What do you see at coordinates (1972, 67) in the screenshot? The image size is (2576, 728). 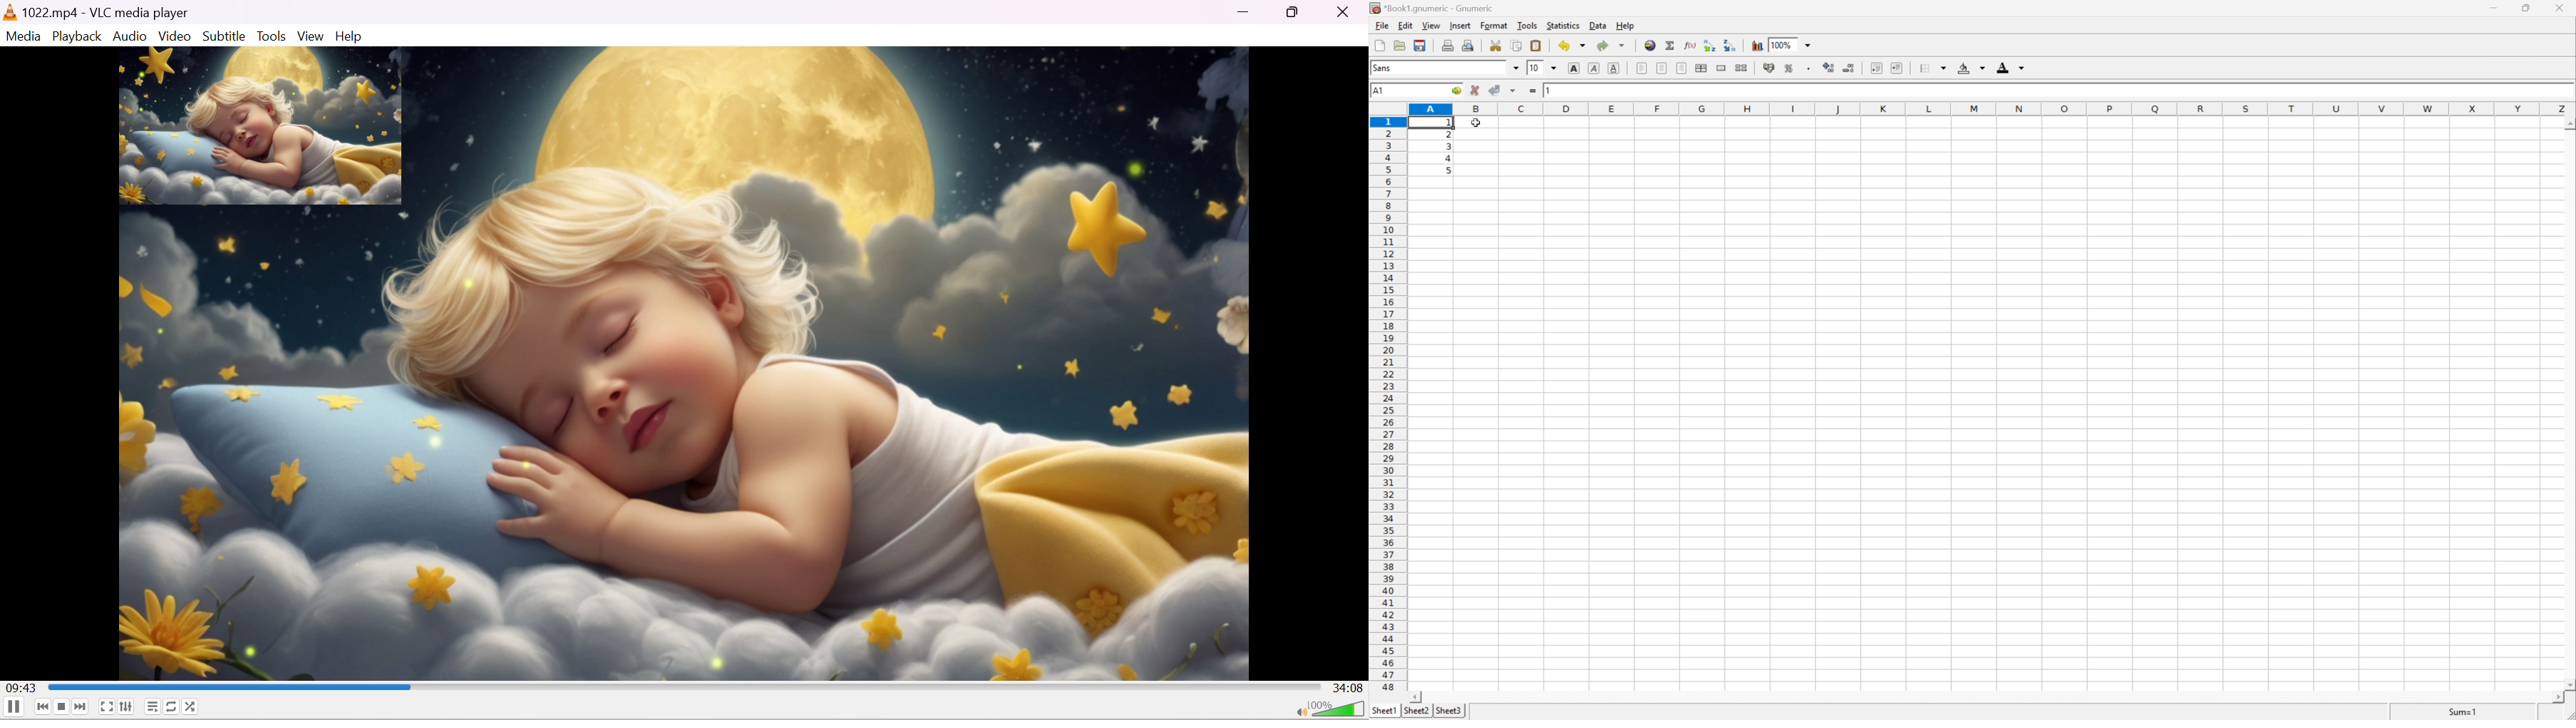 I see `Background` at bounding box center [1972, 67].